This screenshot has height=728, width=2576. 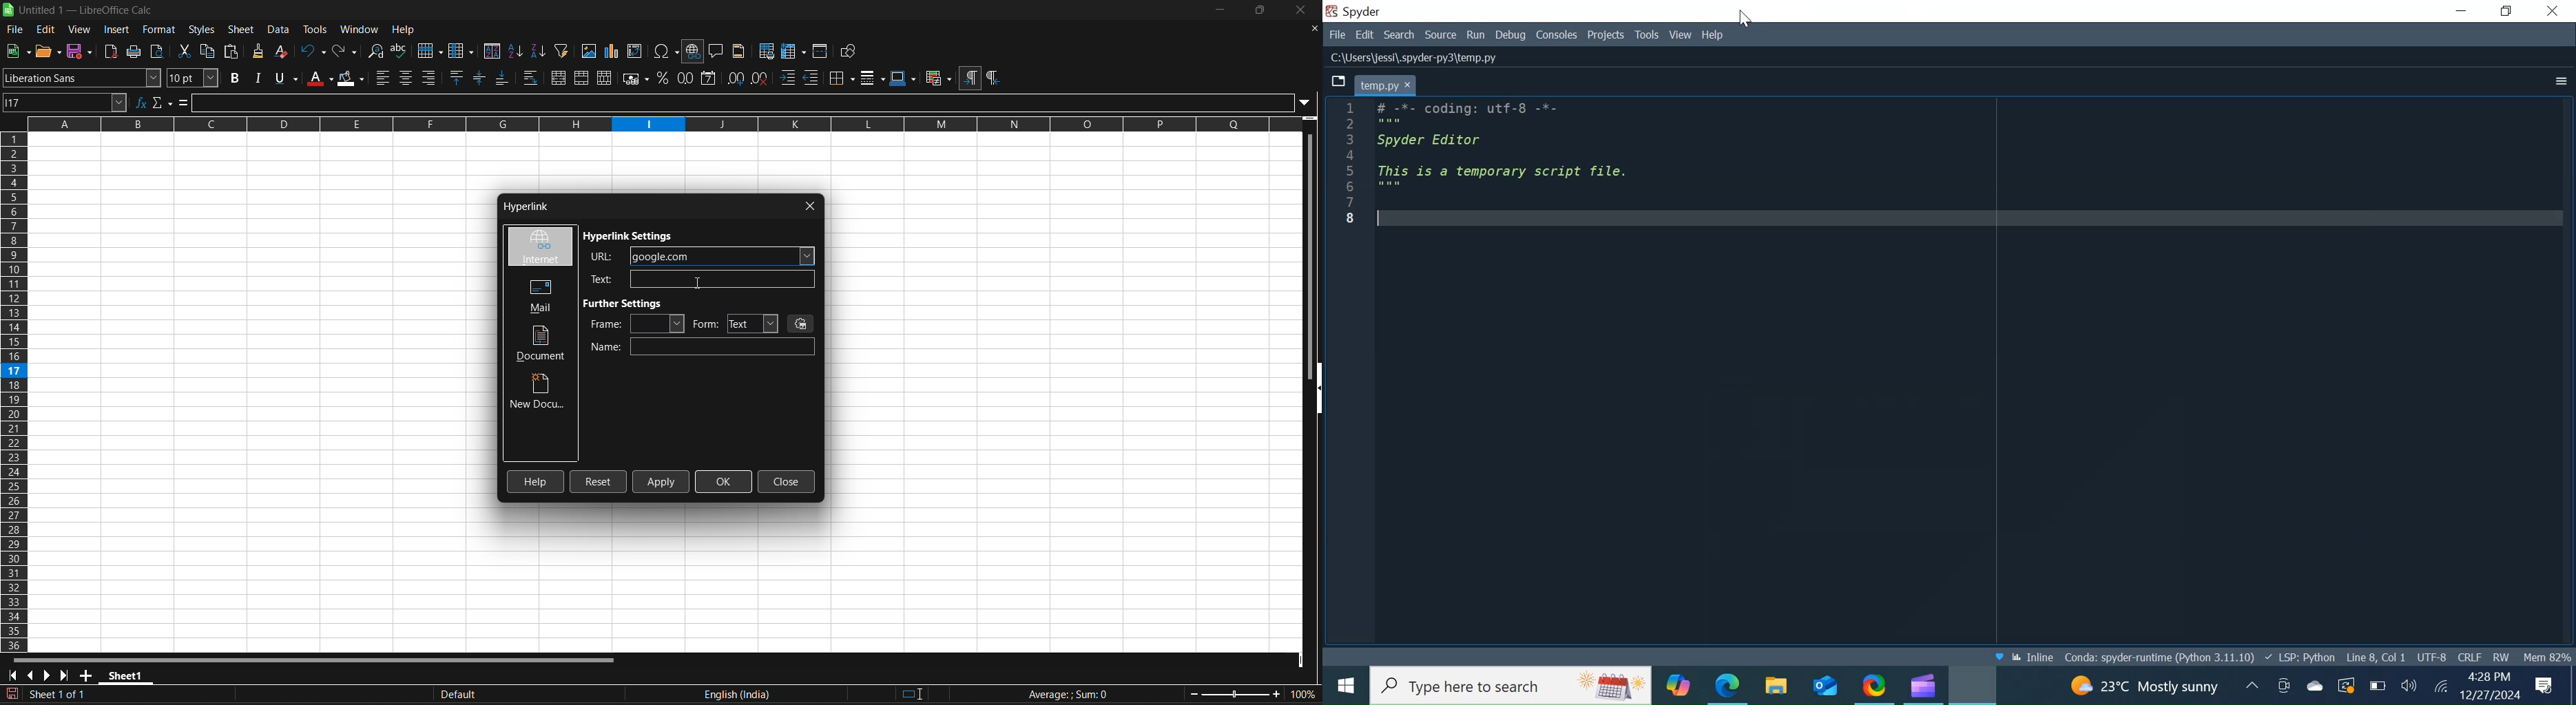 I want to click on File Encoding, so click(x=2432, y=657).